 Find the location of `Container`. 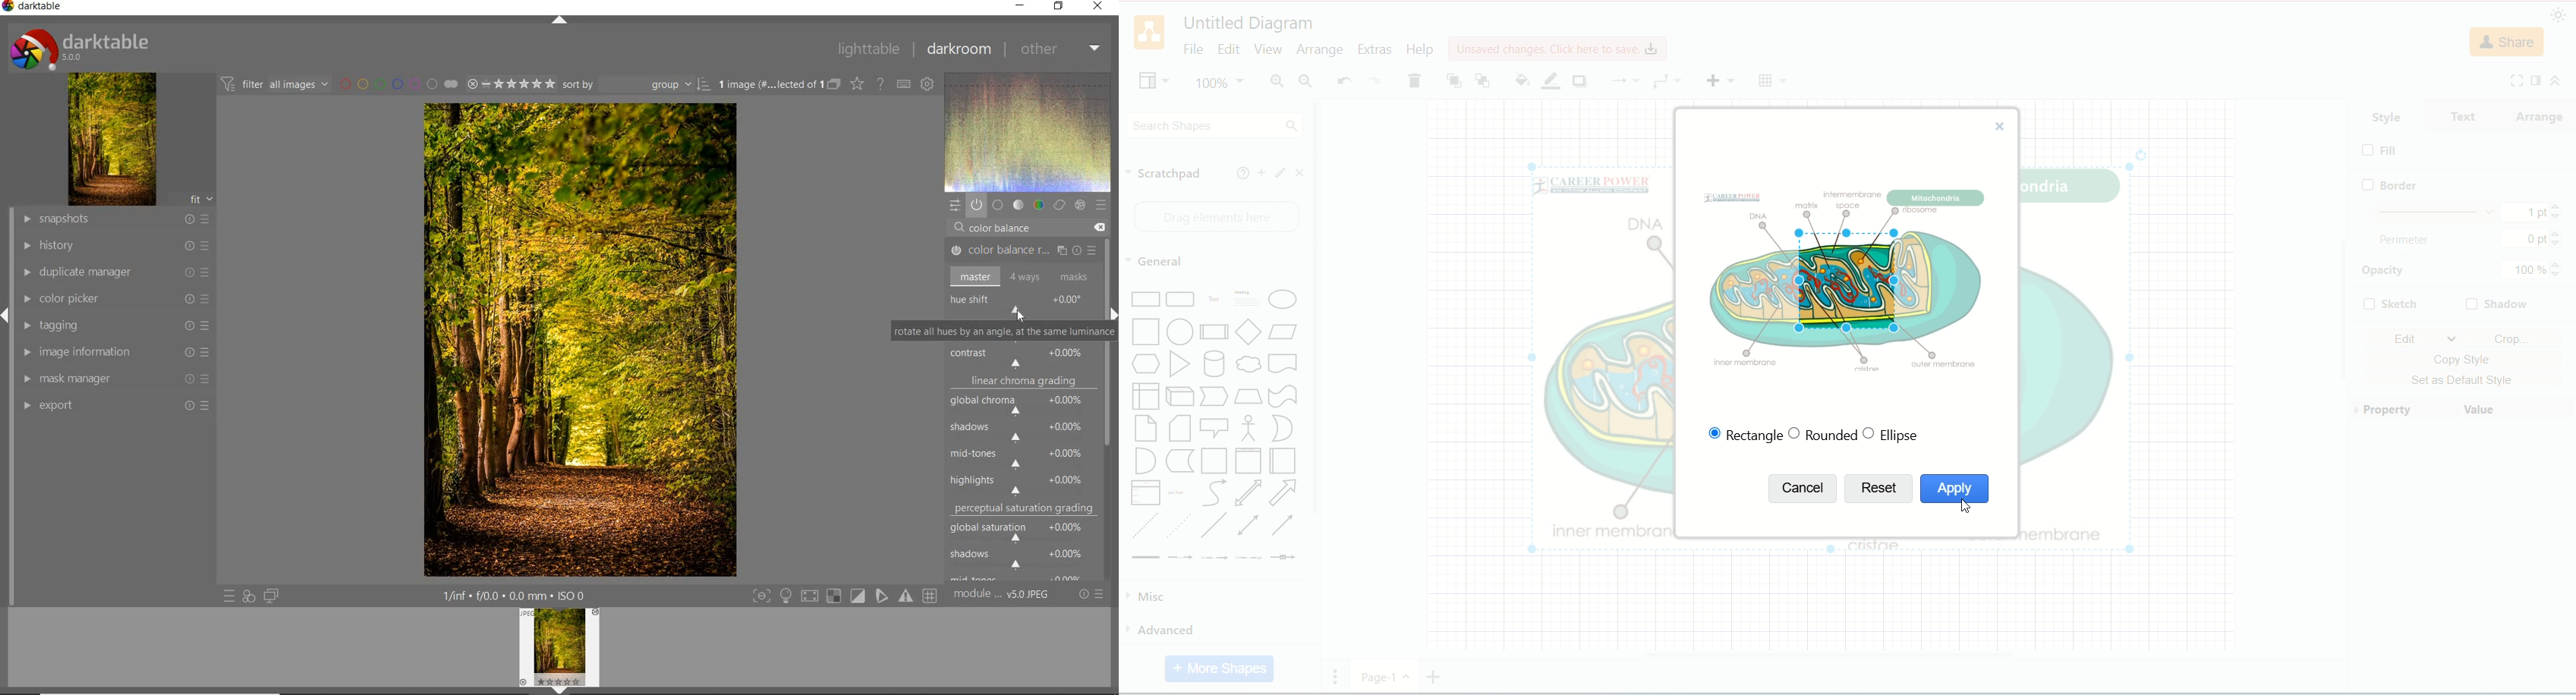

Container is located at coordinates (1215, 461).